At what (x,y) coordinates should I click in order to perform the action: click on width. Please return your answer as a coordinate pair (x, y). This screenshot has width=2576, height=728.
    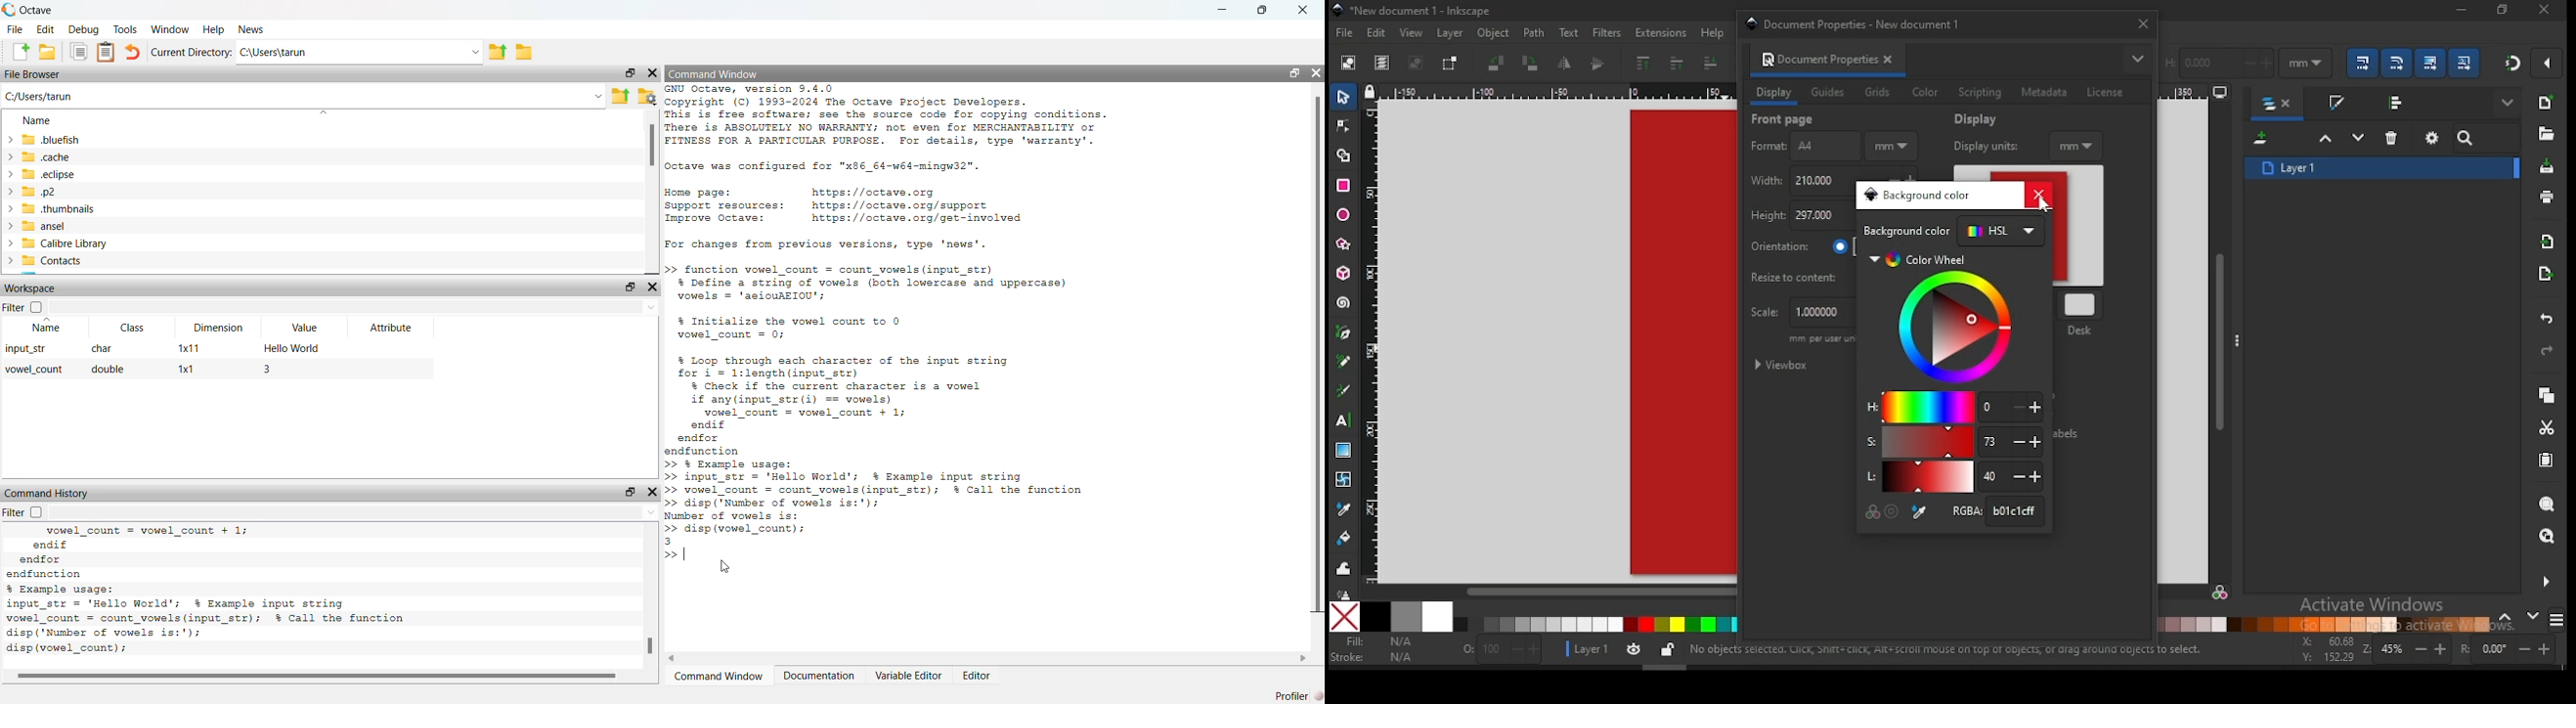
    Looking at the image, I should click on (1800, 181).